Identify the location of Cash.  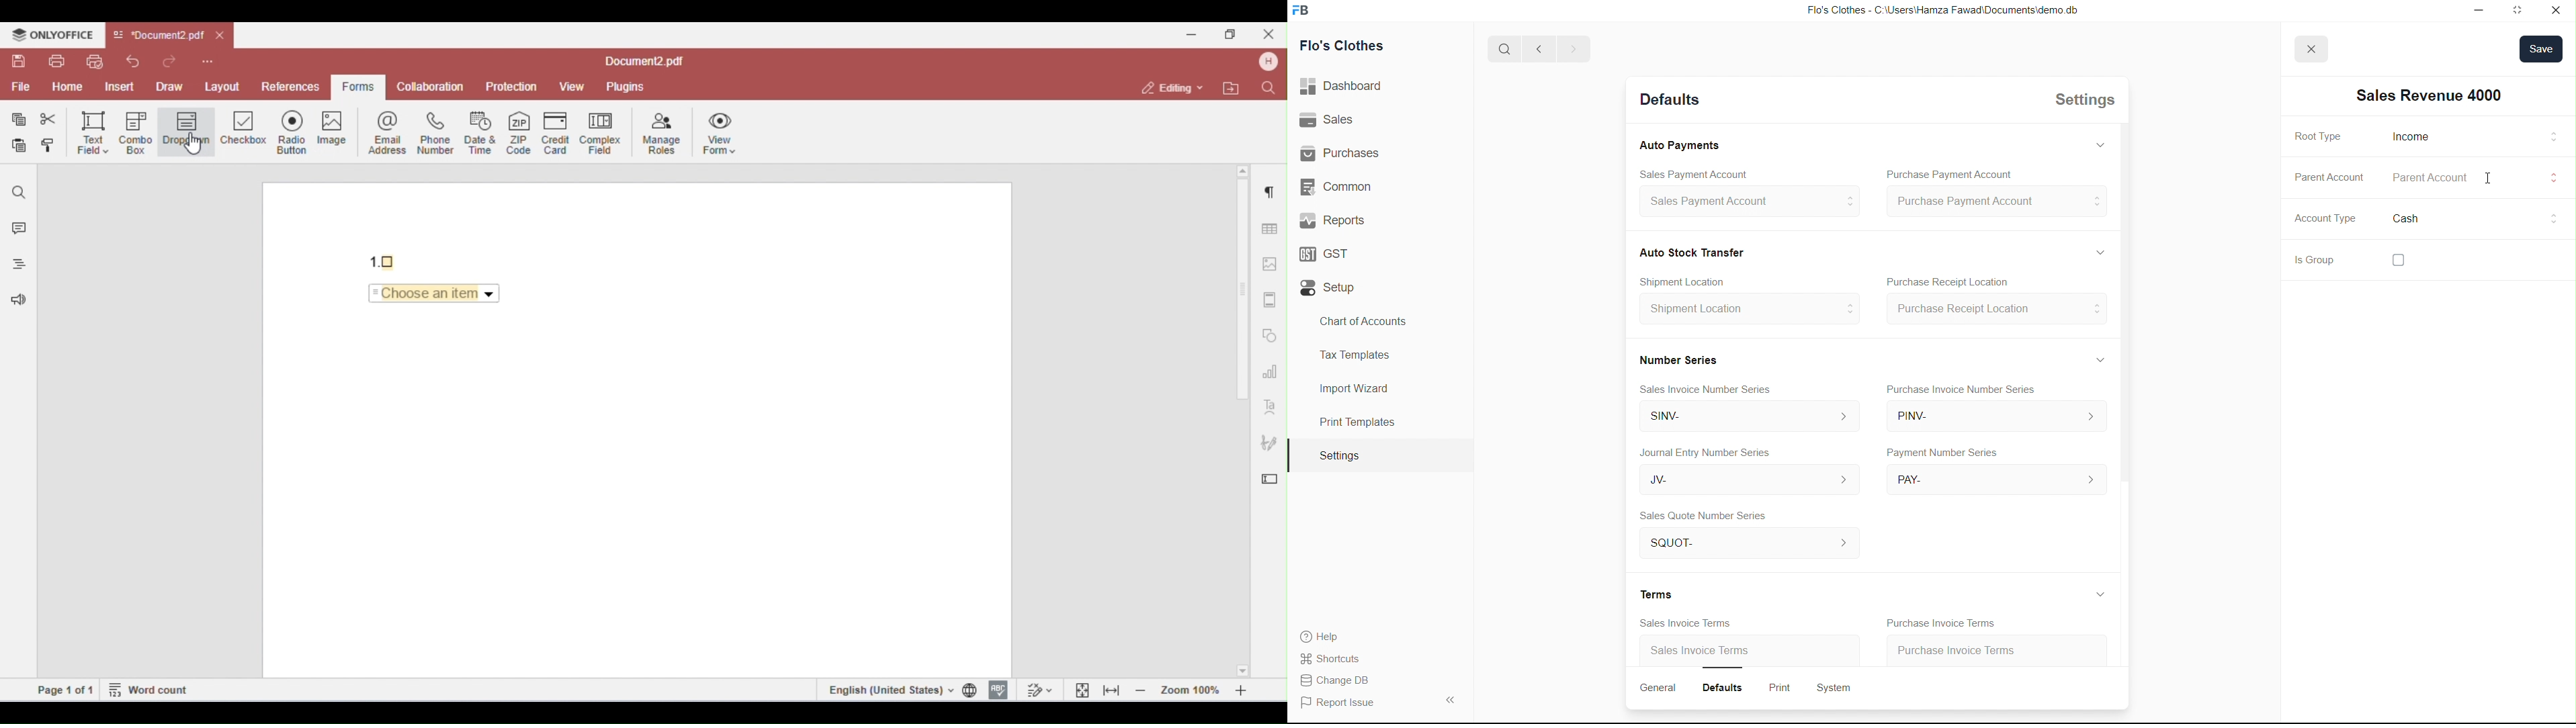
(2415, 220).